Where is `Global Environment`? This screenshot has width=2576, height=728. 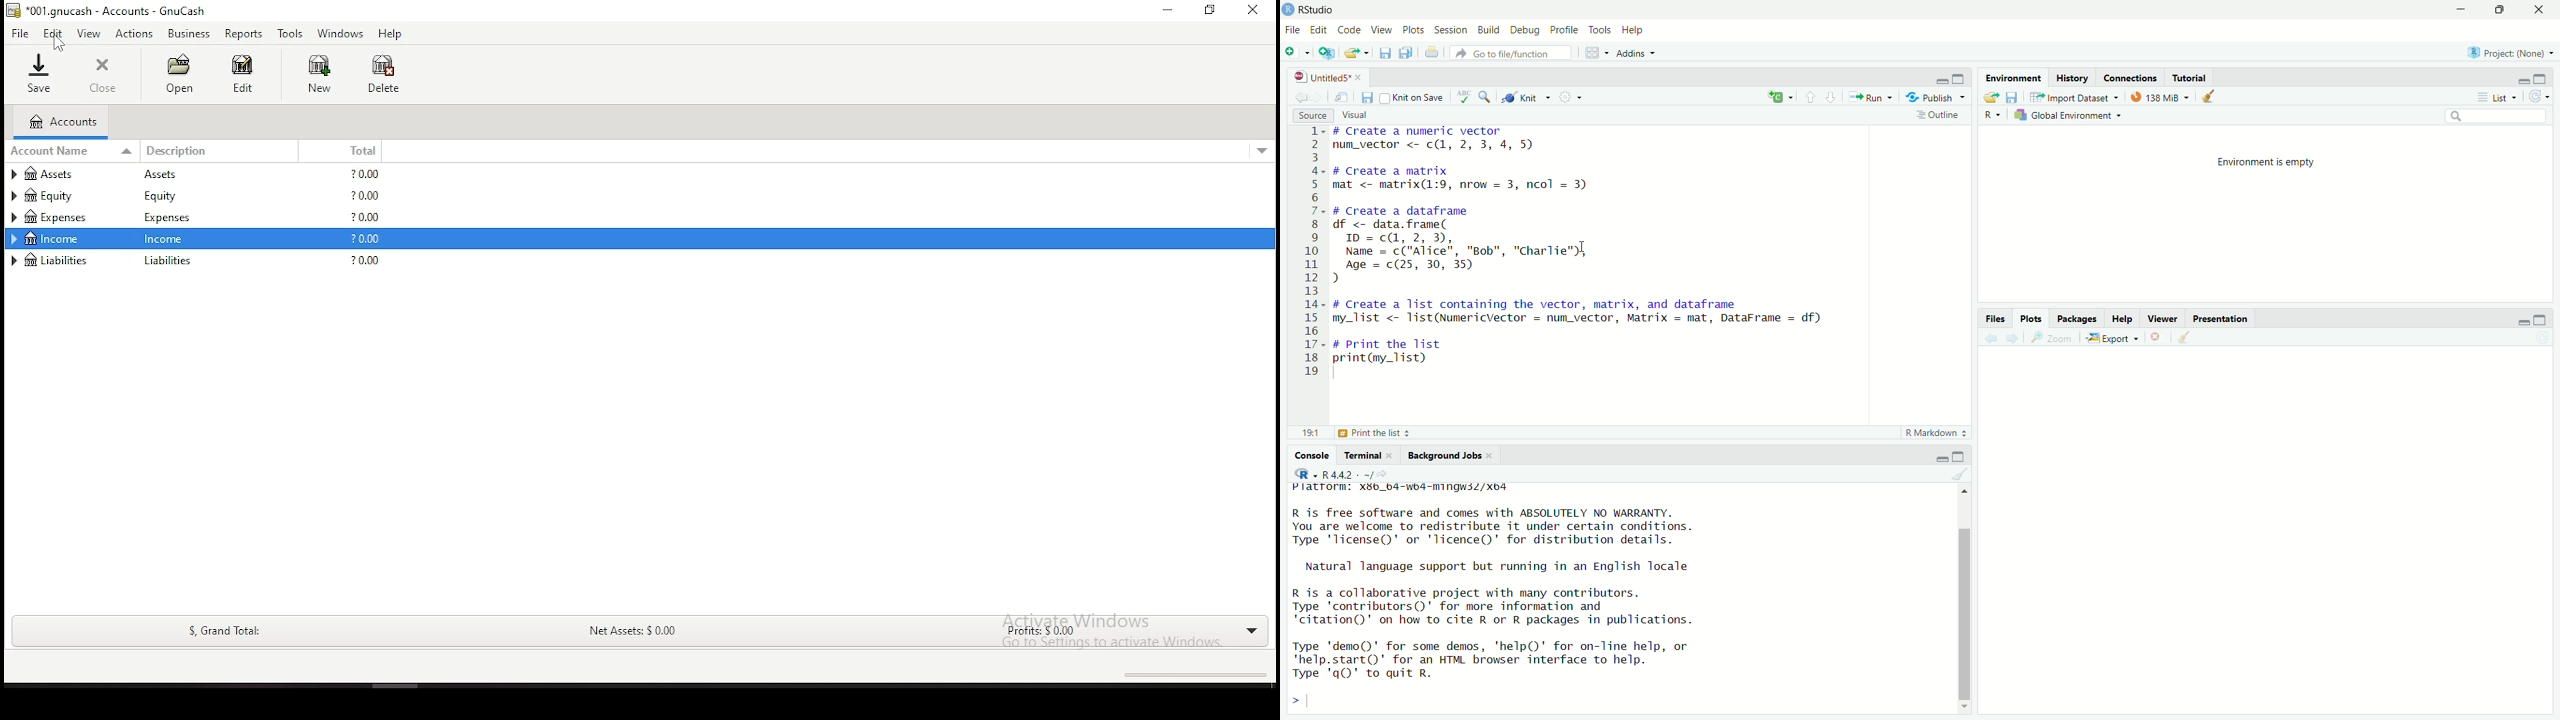
Global Environment is located at coordinates (2071, 115).